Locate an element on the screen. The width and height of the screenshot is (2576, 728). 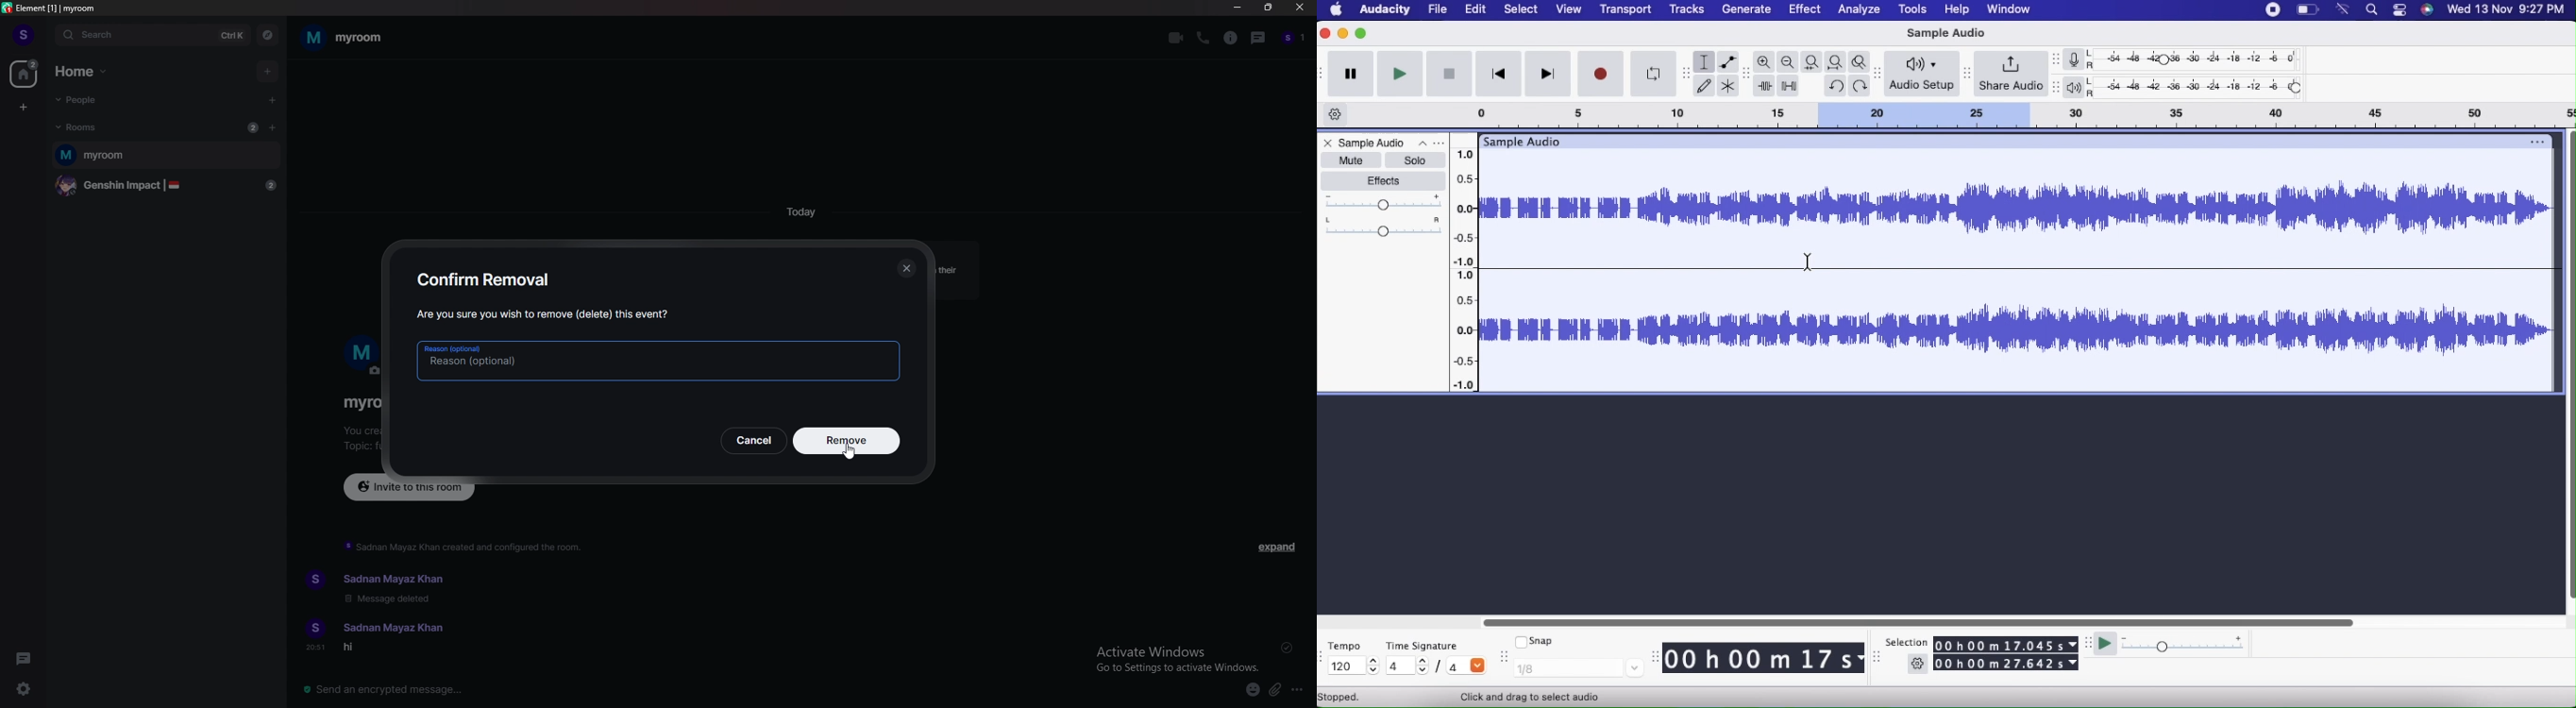
search ctrl k is located at coordinates (153, 35).